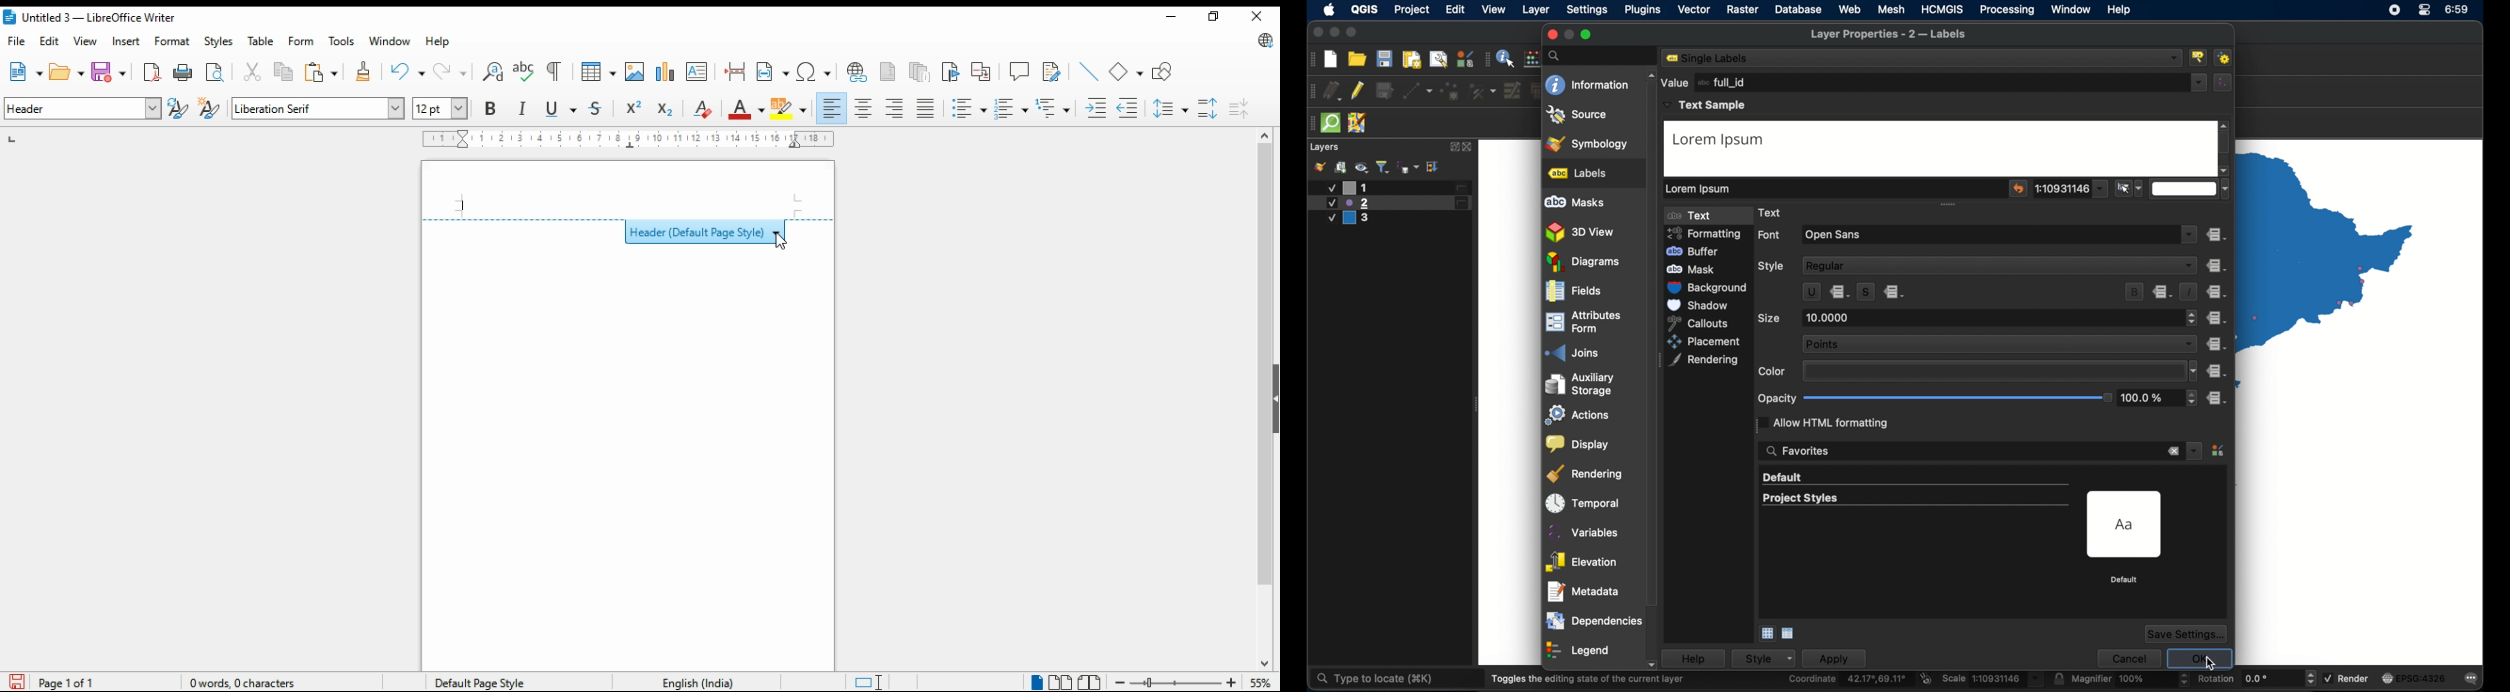  I want to click on text, so click(1696, 216).